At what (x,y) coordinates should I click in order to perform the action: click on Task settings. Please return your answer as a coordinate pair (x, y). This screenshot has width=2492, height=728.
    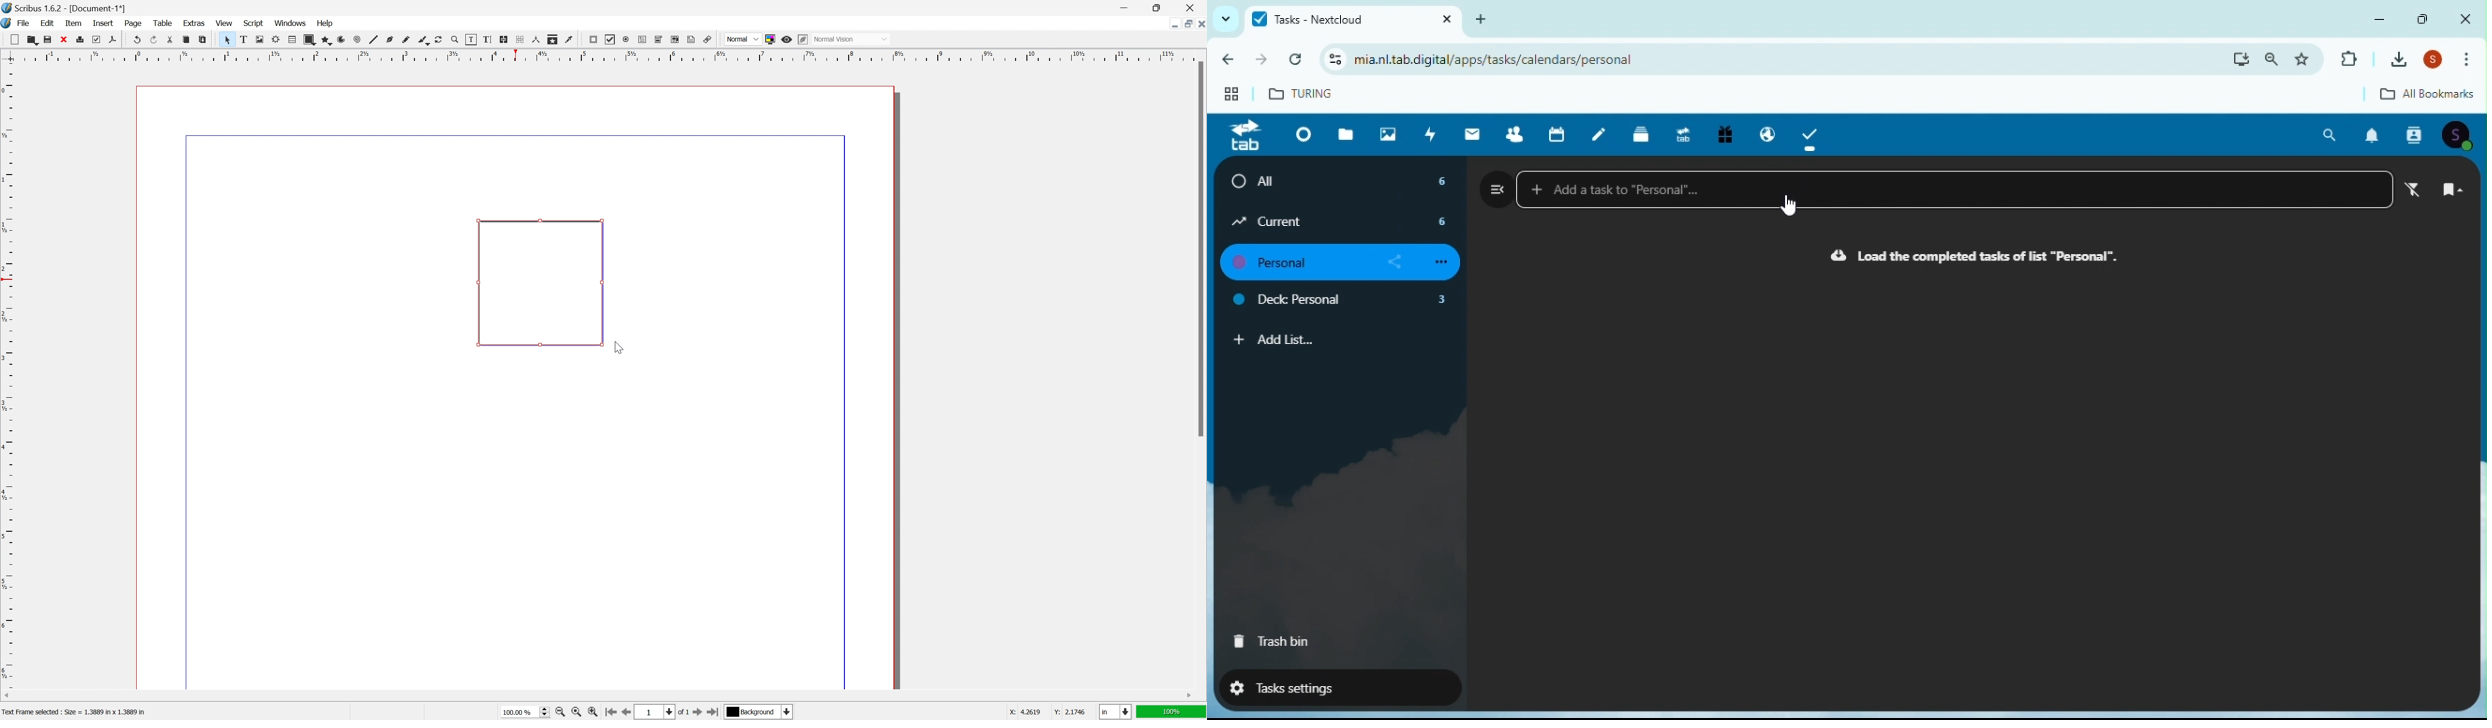
    Looking at the image, I should click on (1330, 686).